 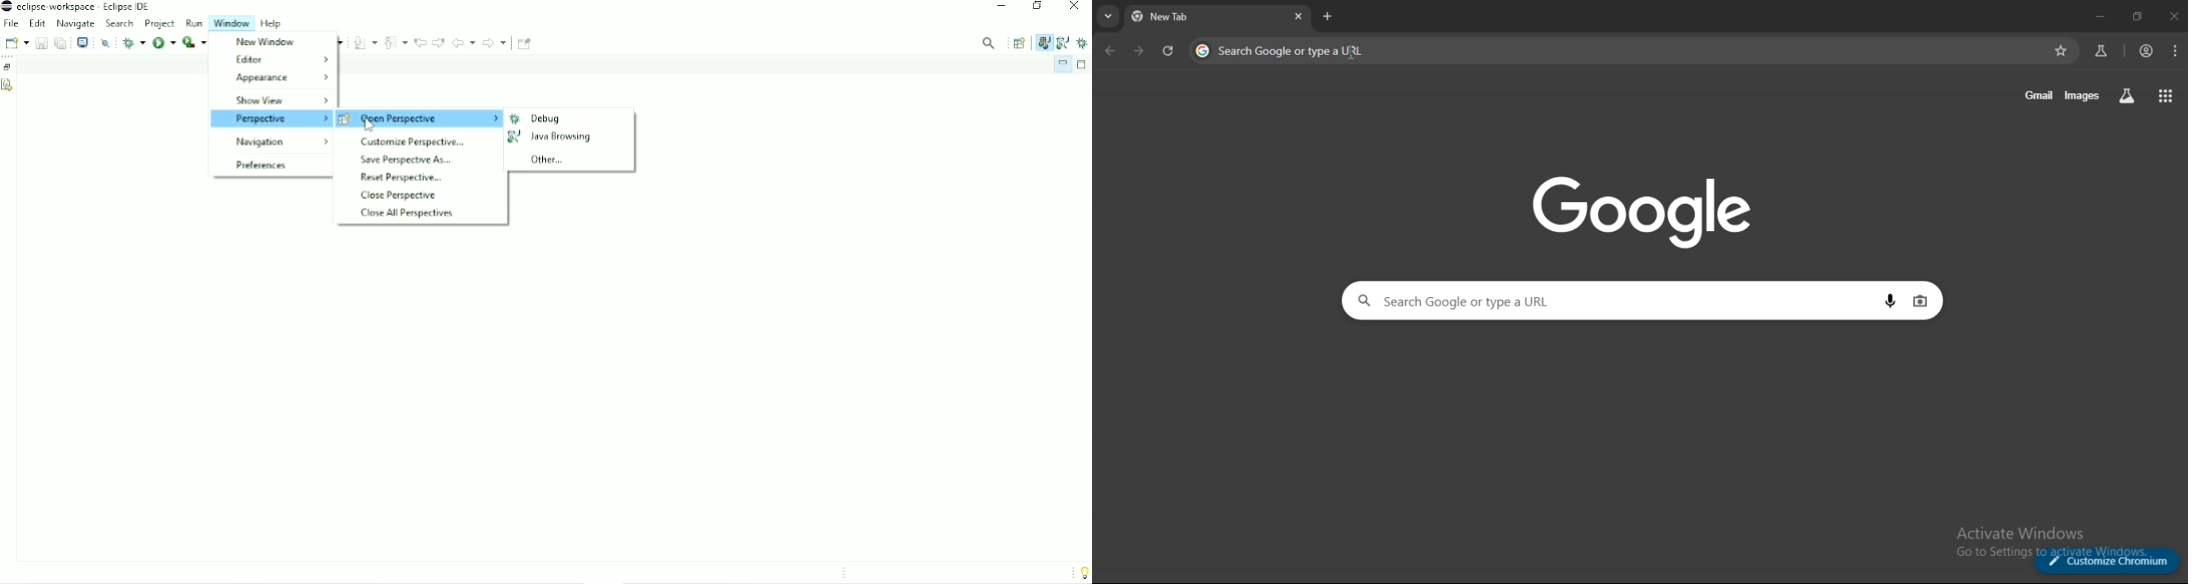 I want to click on Forward , so click(x=496, y=42).